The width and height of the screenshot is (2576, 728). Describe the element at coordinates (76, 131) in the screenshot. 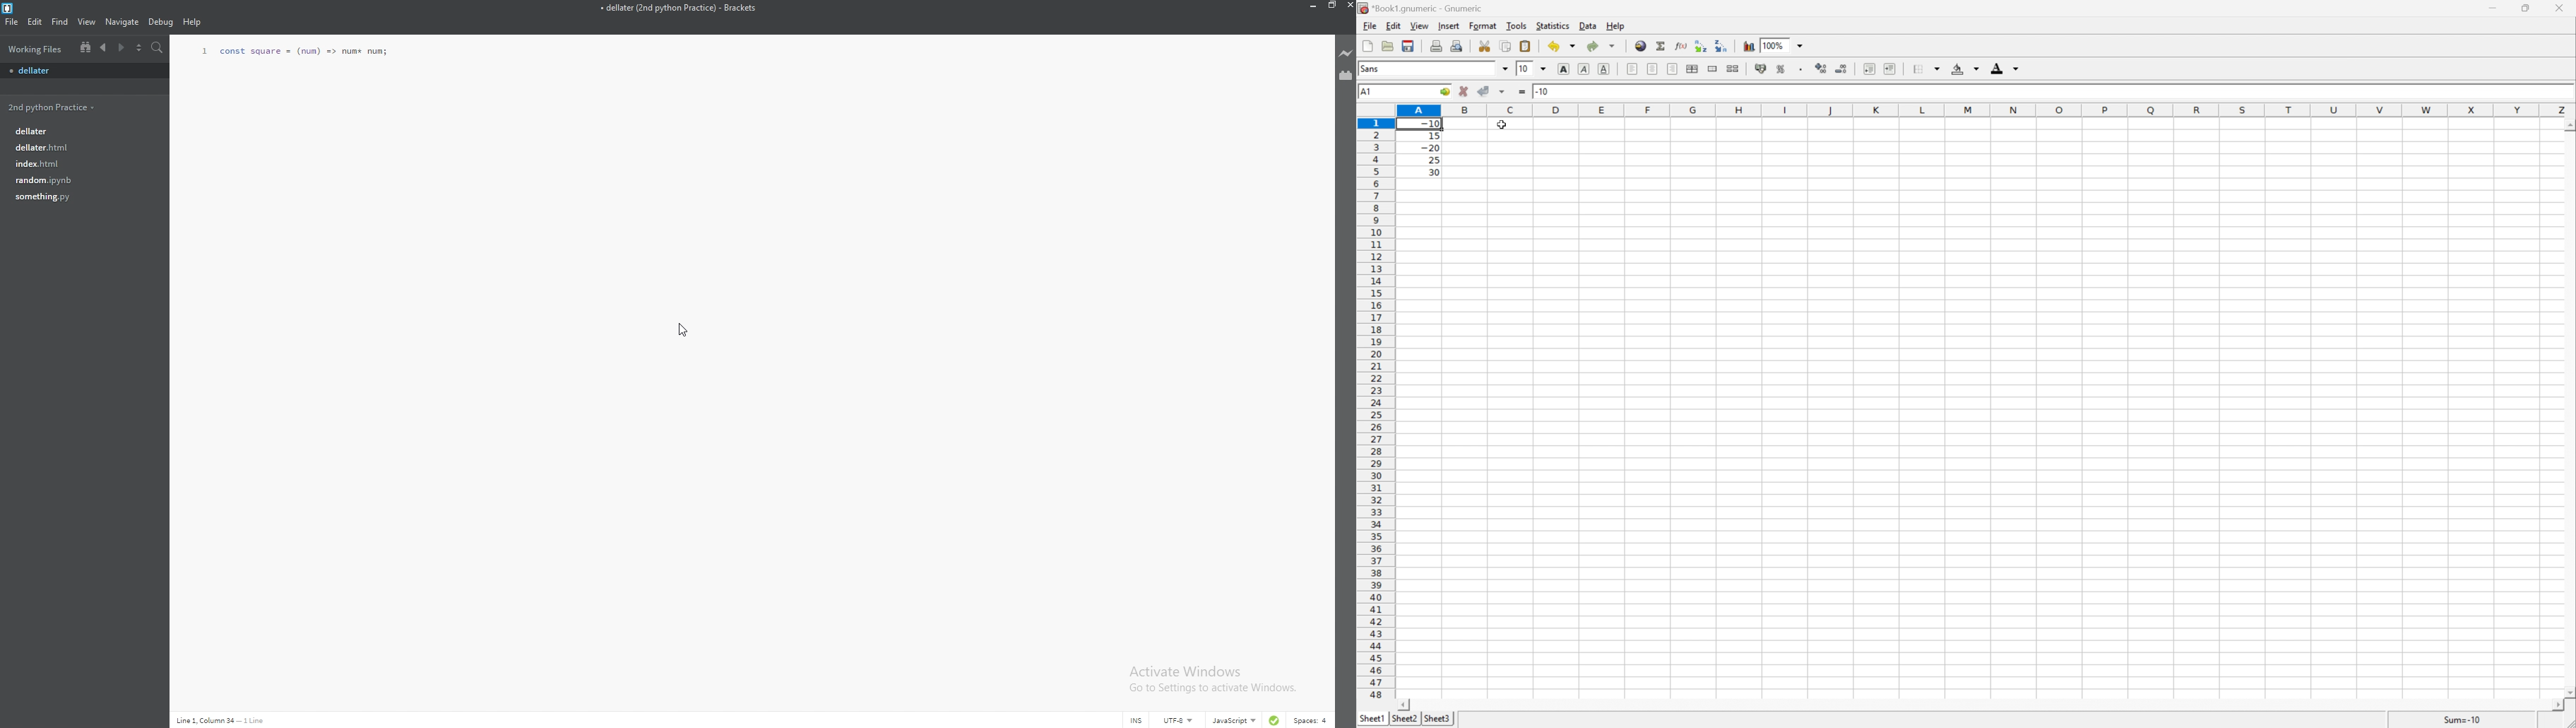

I see `file` at that location.